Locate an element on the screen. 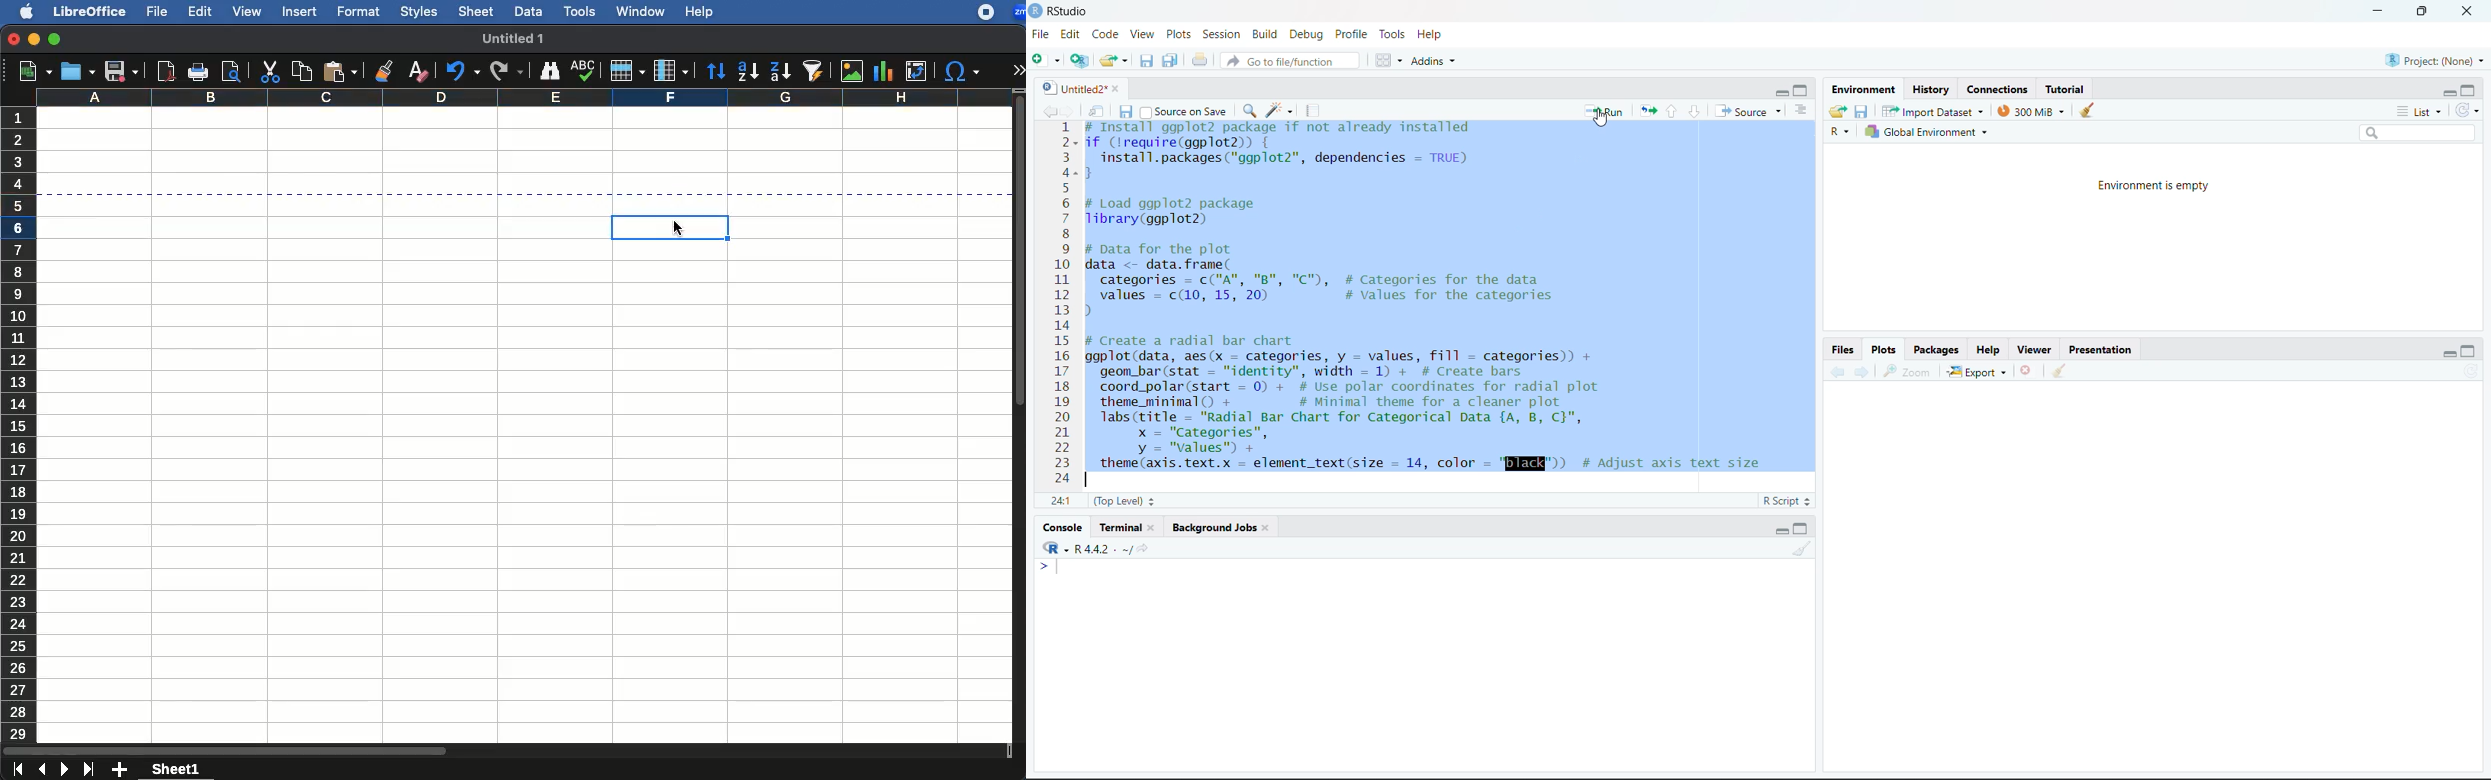 The height and width of the screenshot is (784, 2492). Environment is located at coordinates (1862, 91).